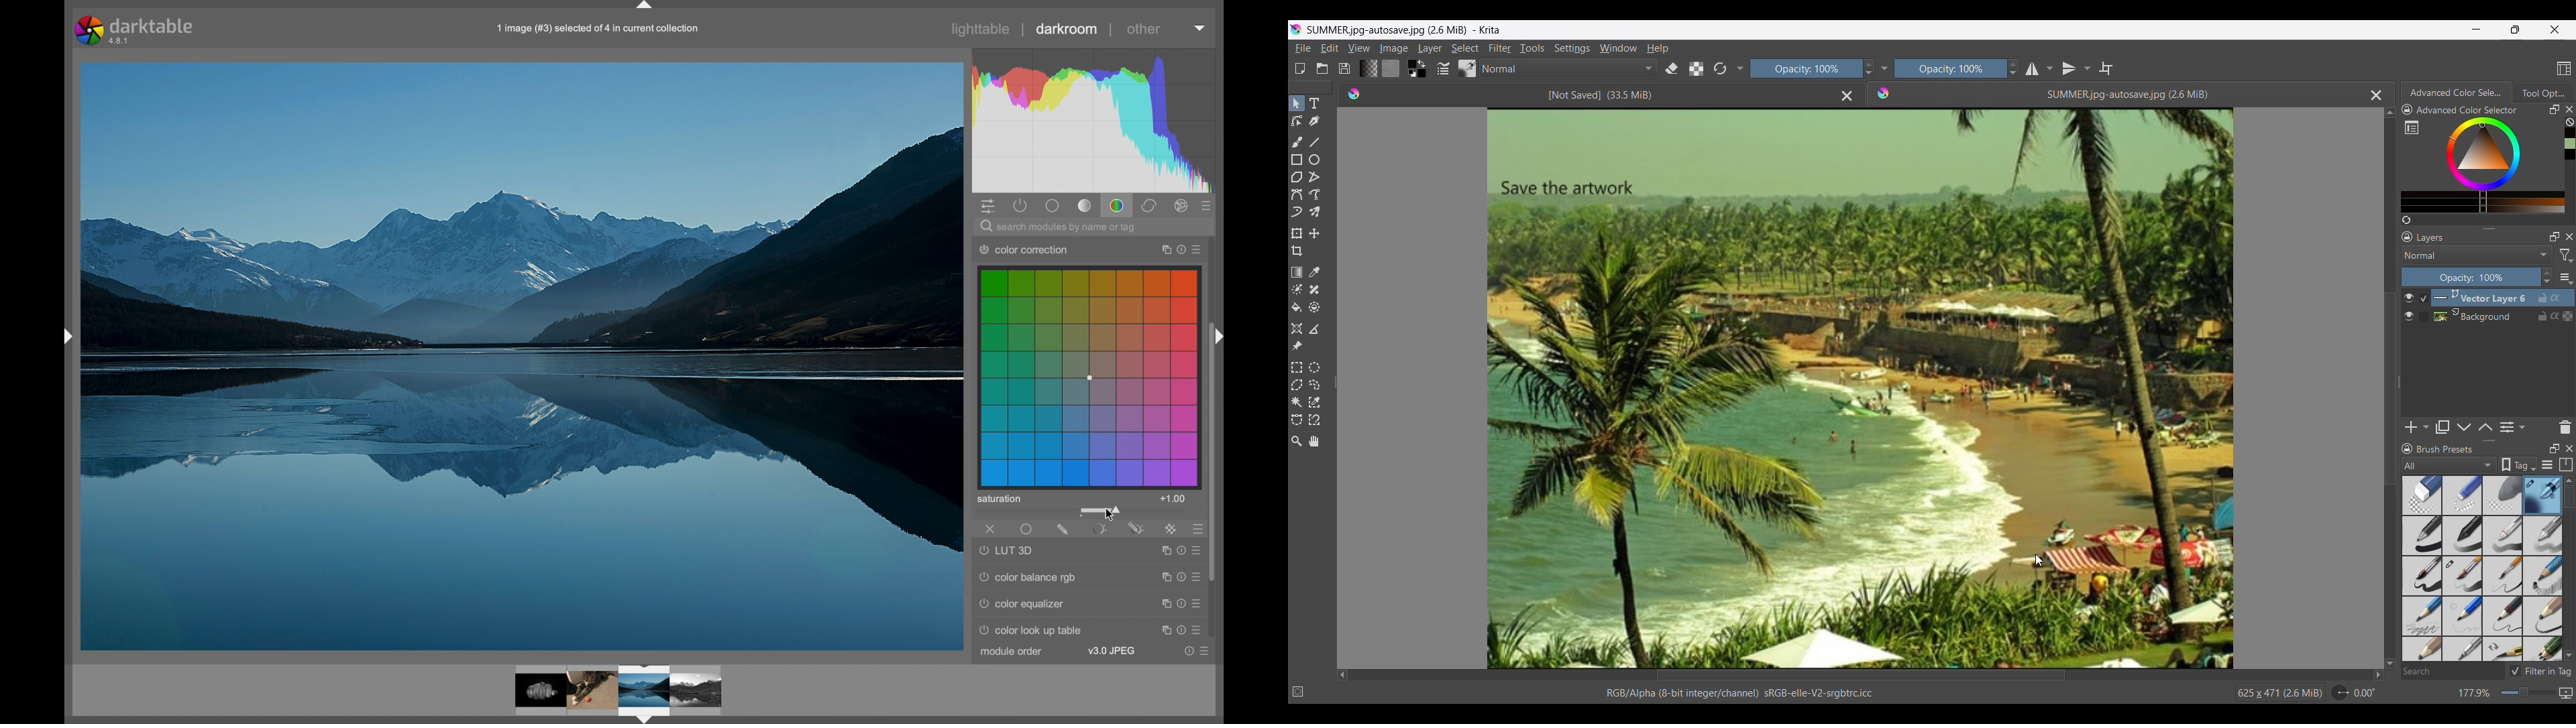  What do you see at coordinates (1314, 290) in the screenshot?
I see `Smart patch tool` at bounding box center [1314, 290].